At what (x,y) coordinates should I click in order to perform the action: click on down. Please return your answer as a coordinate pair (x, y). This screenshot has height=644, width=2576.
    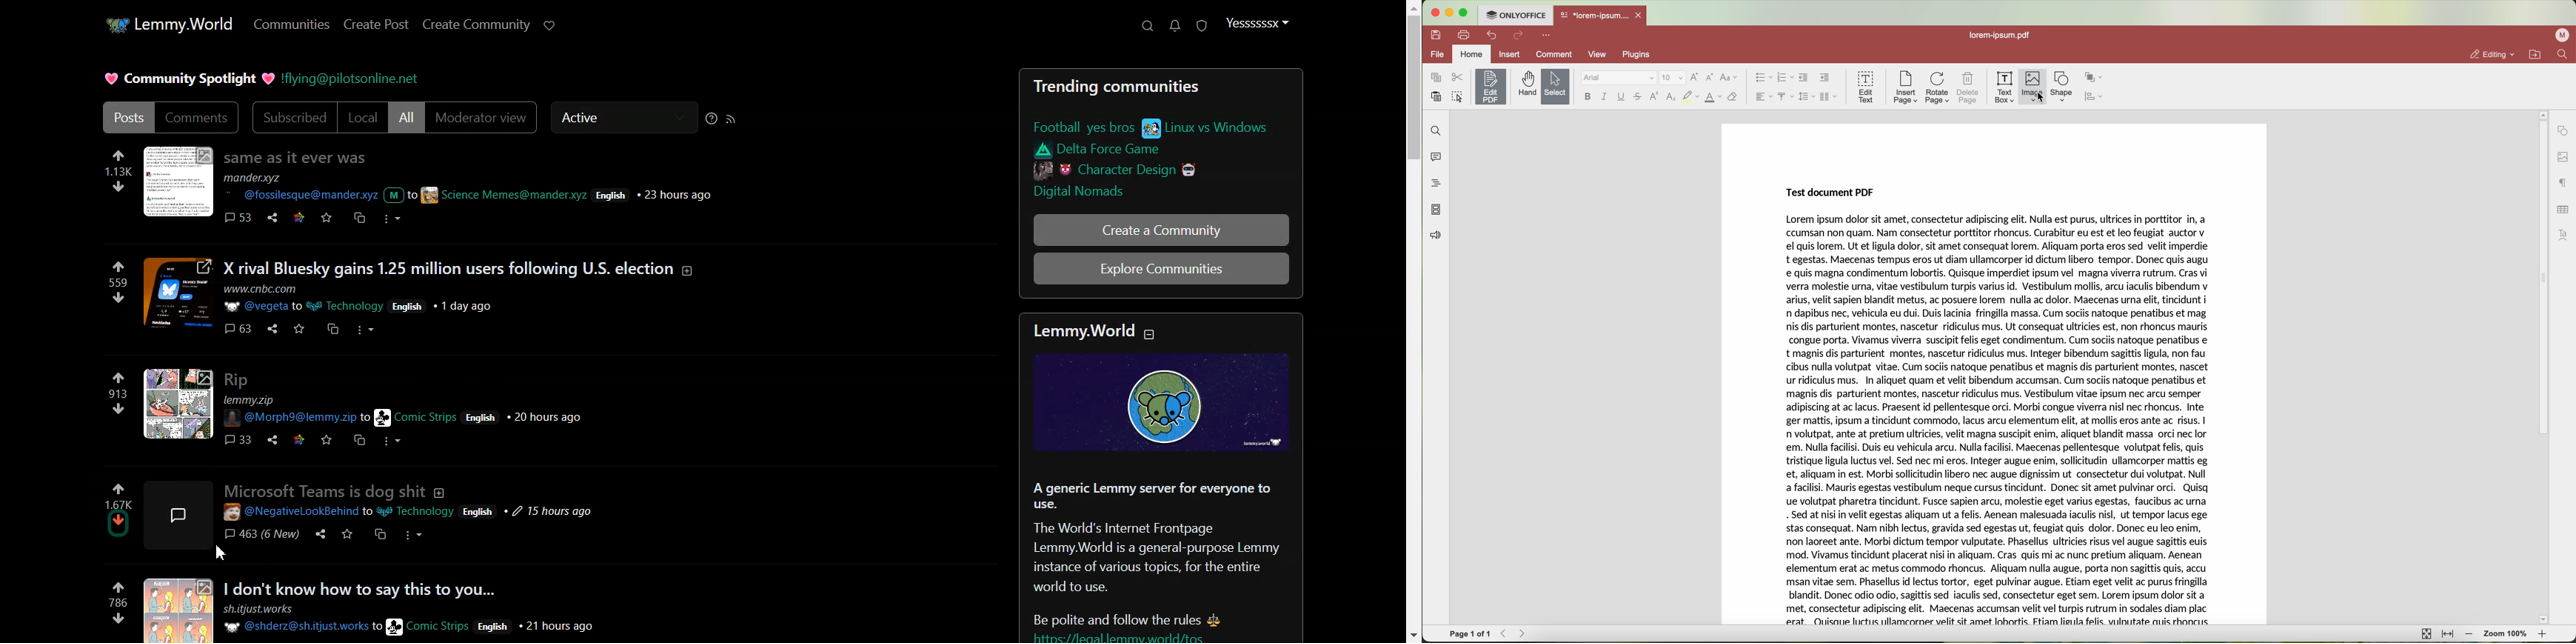
    Looking at the image, I should click on (118, 185).